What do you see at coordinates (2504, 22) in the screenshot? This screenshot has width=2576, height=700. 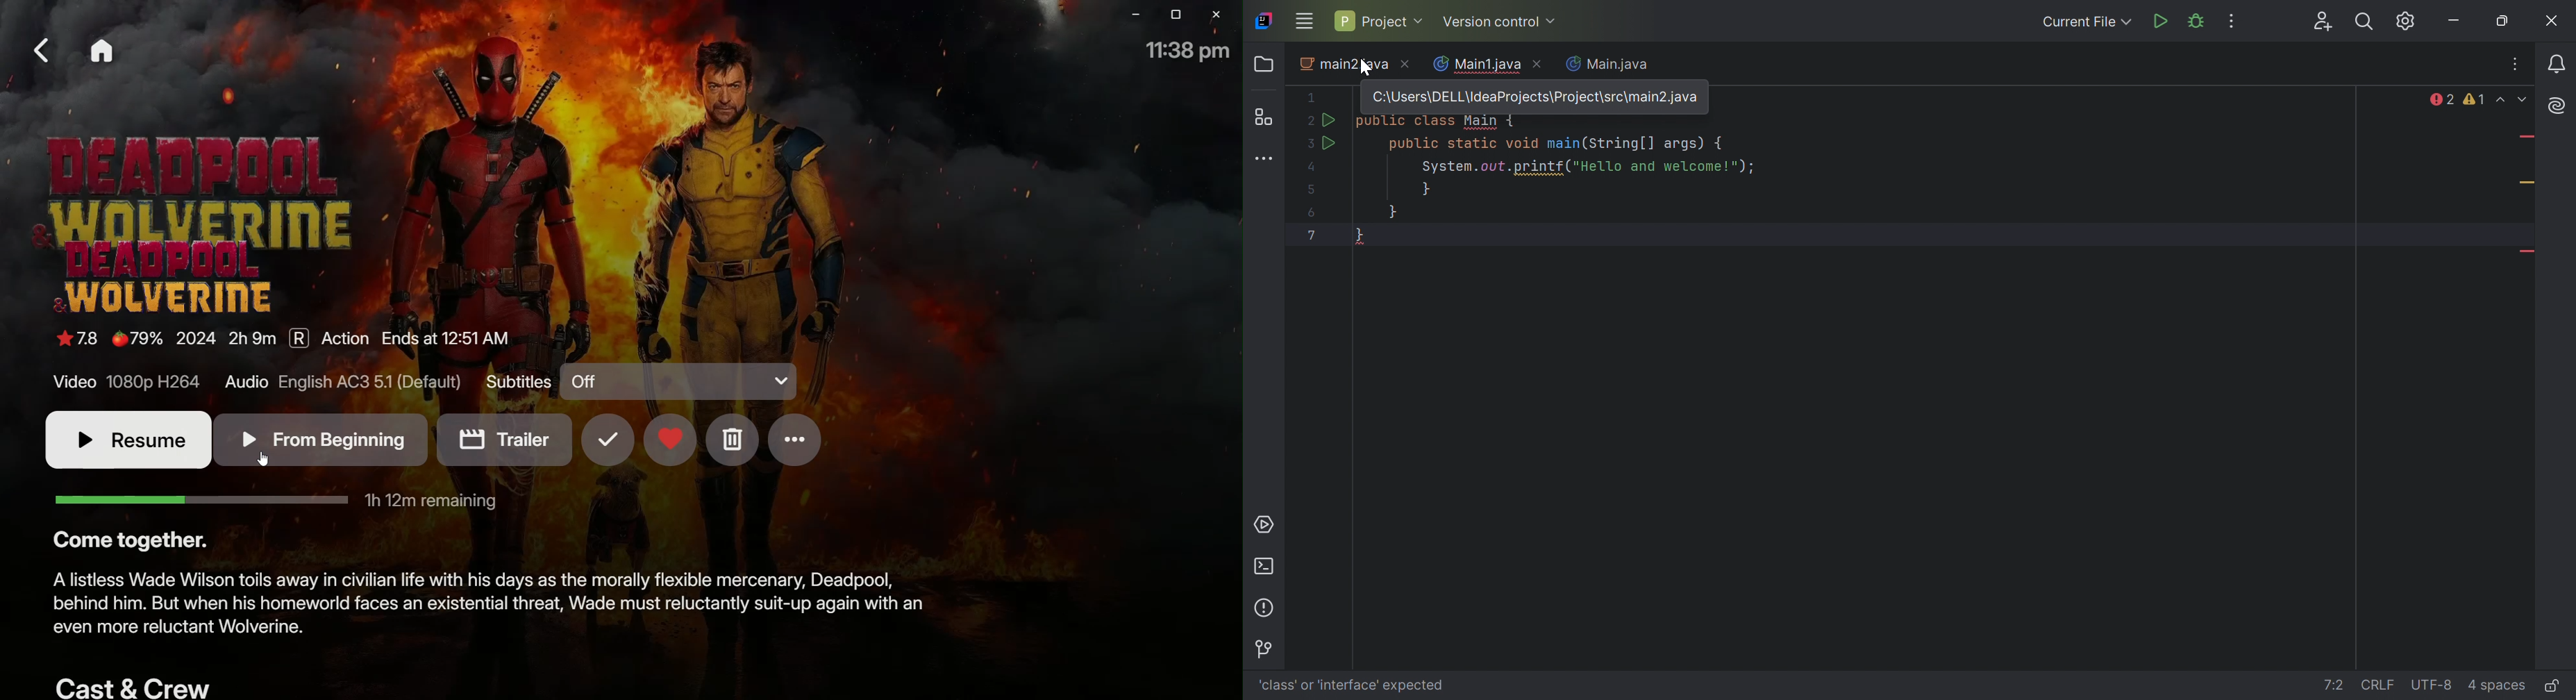 I see `Restore down` at bounding box center [2504, 22].